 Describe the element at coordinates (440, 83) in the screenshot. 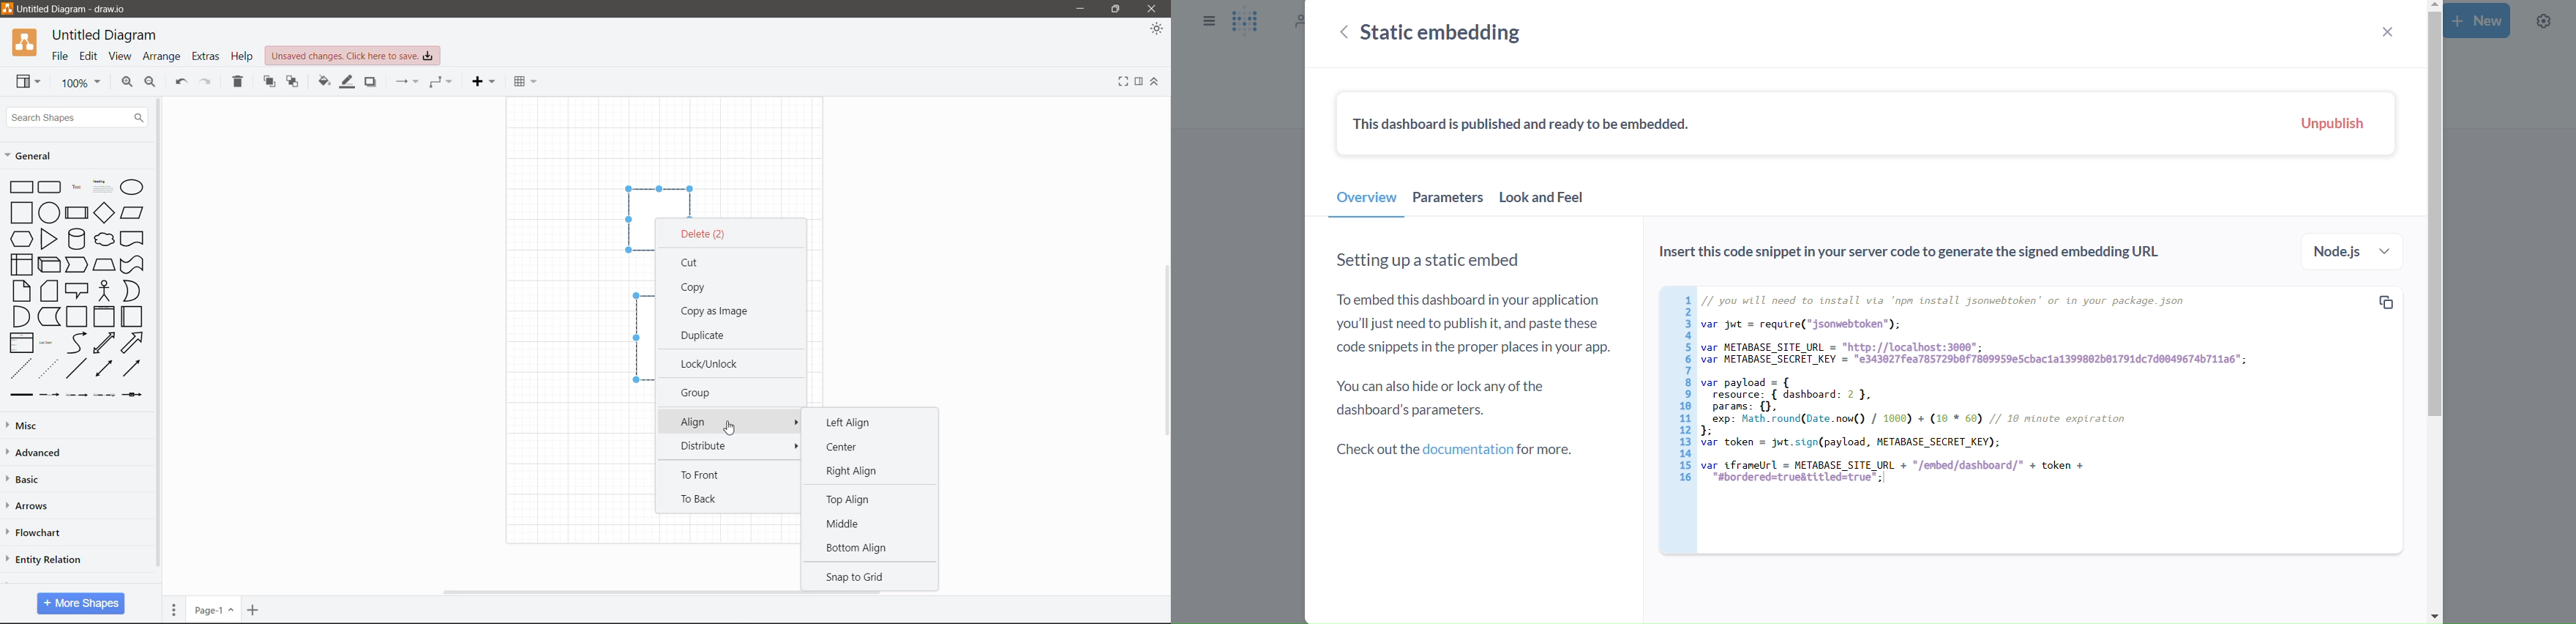

I see `Waypoints` at that location.